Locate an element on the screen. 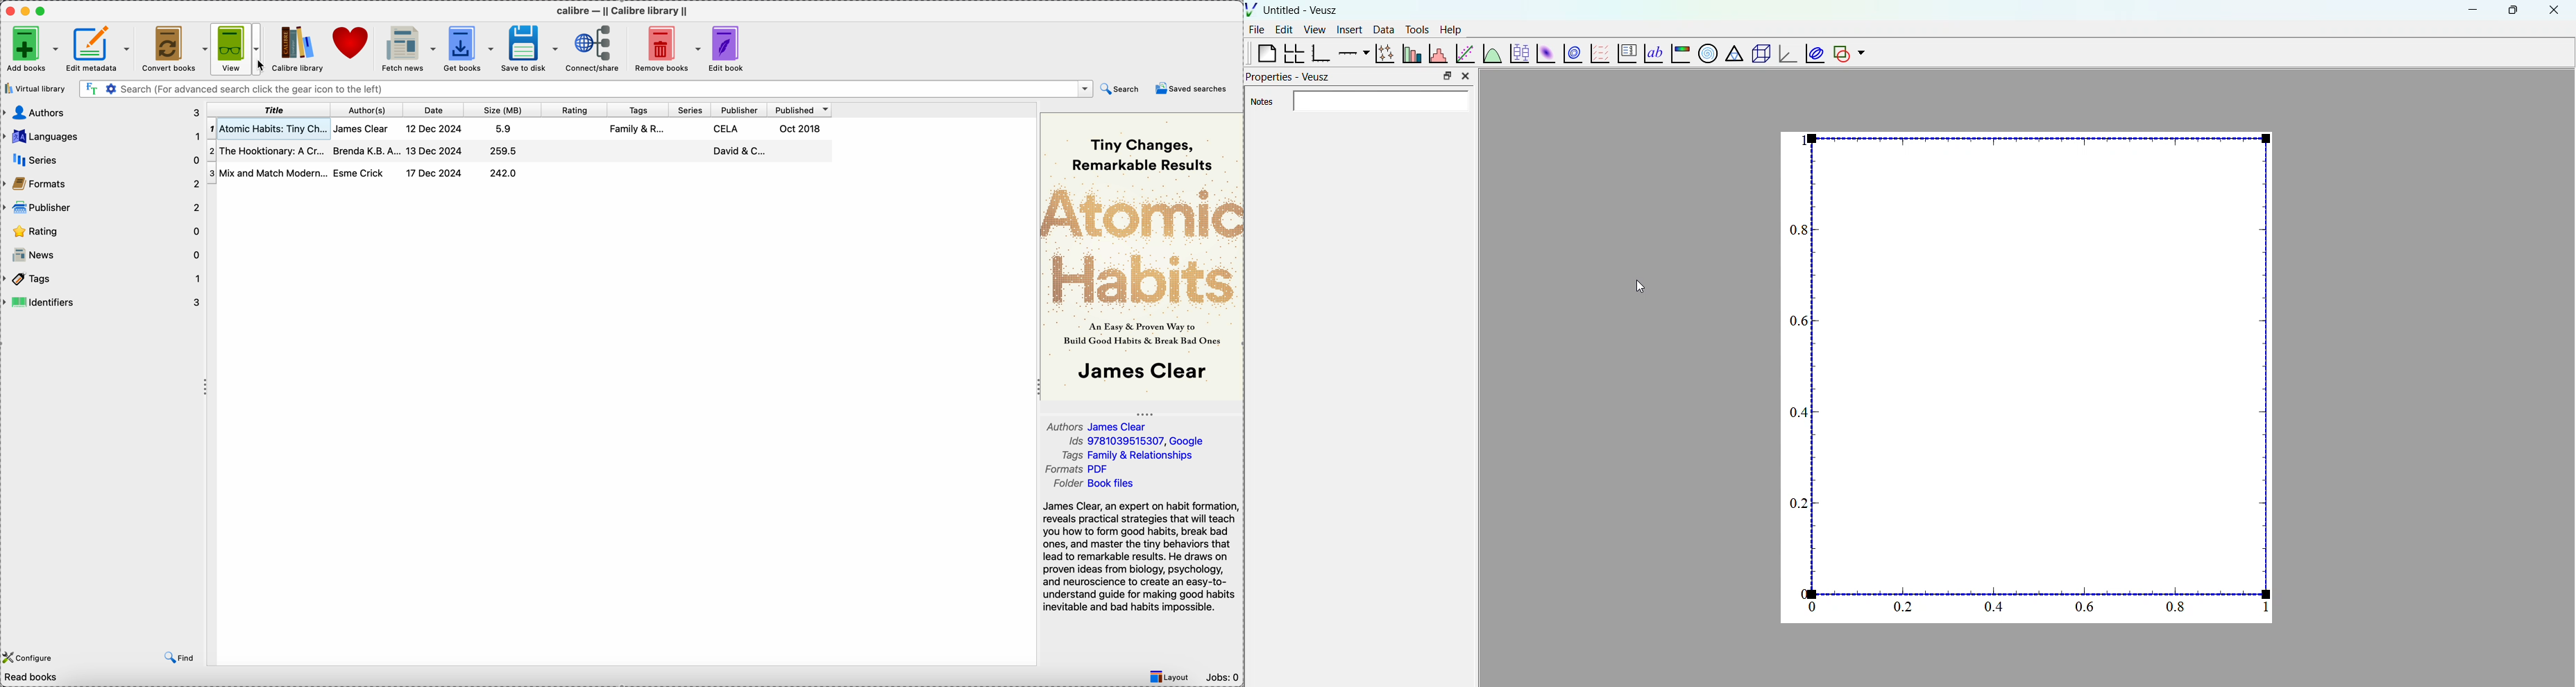 The image size is (2576, 700). connect/share is located at coordinates (592, 48).